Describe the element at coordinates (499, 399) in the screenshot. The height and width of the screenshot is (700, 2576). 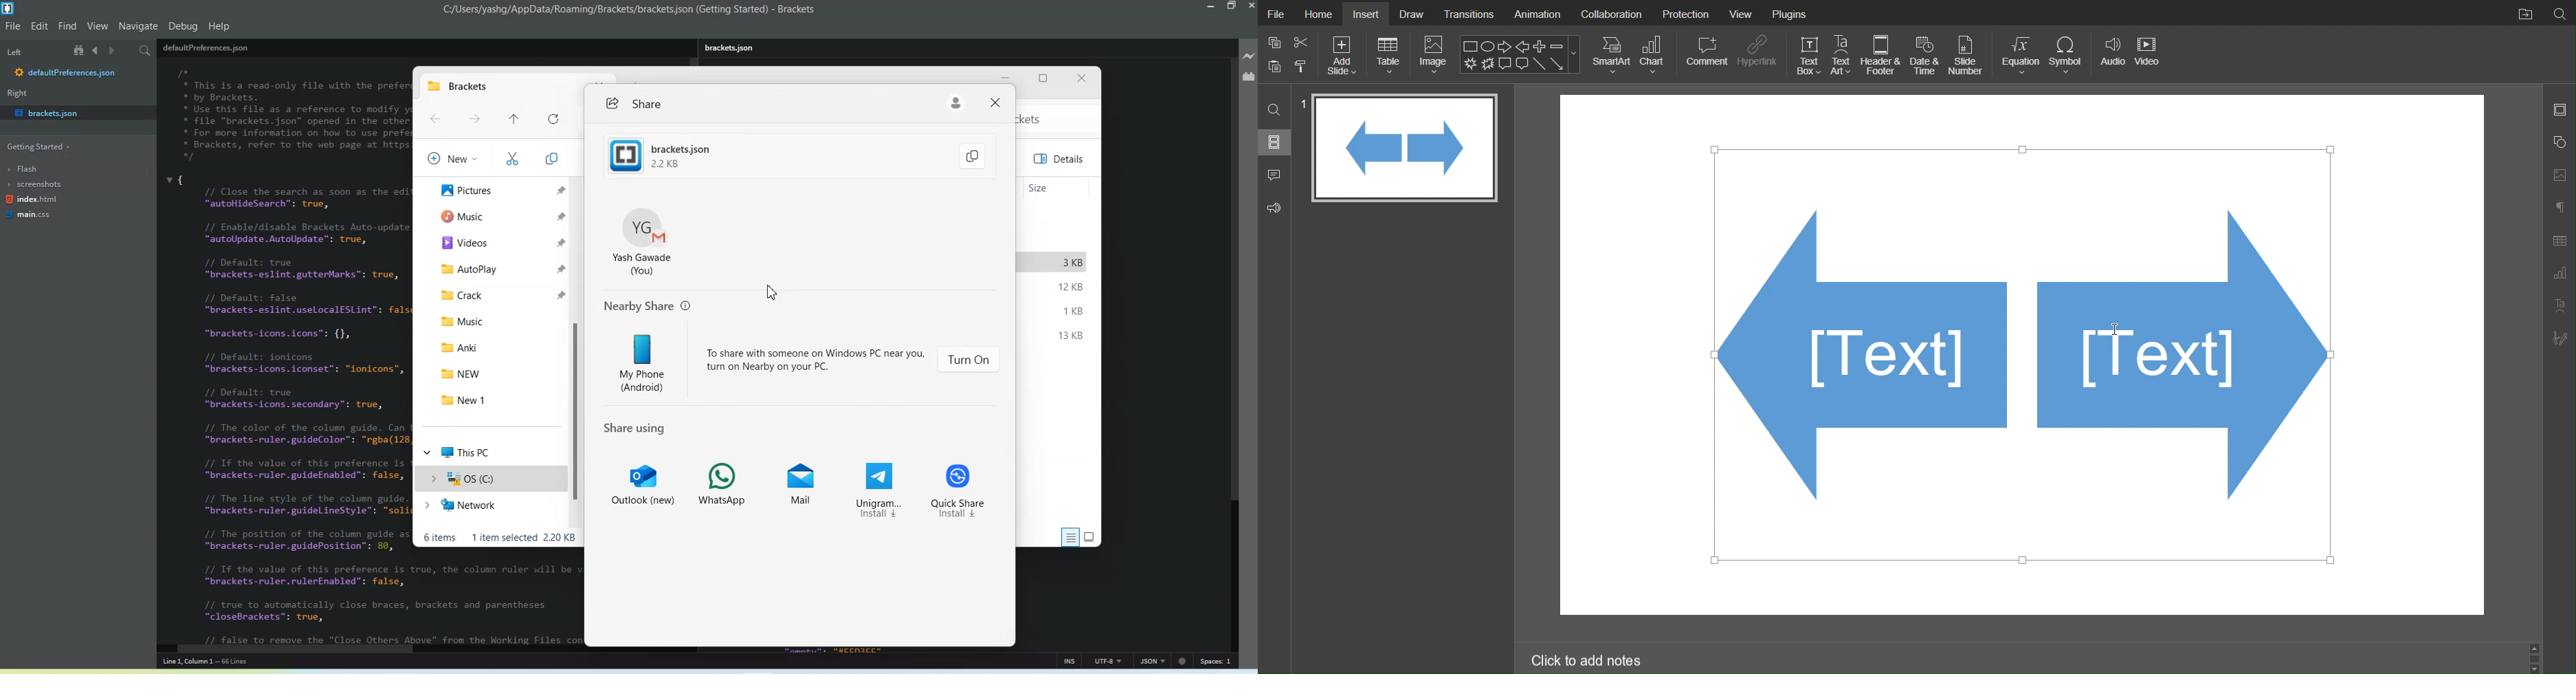
I see `New 1` at that location.